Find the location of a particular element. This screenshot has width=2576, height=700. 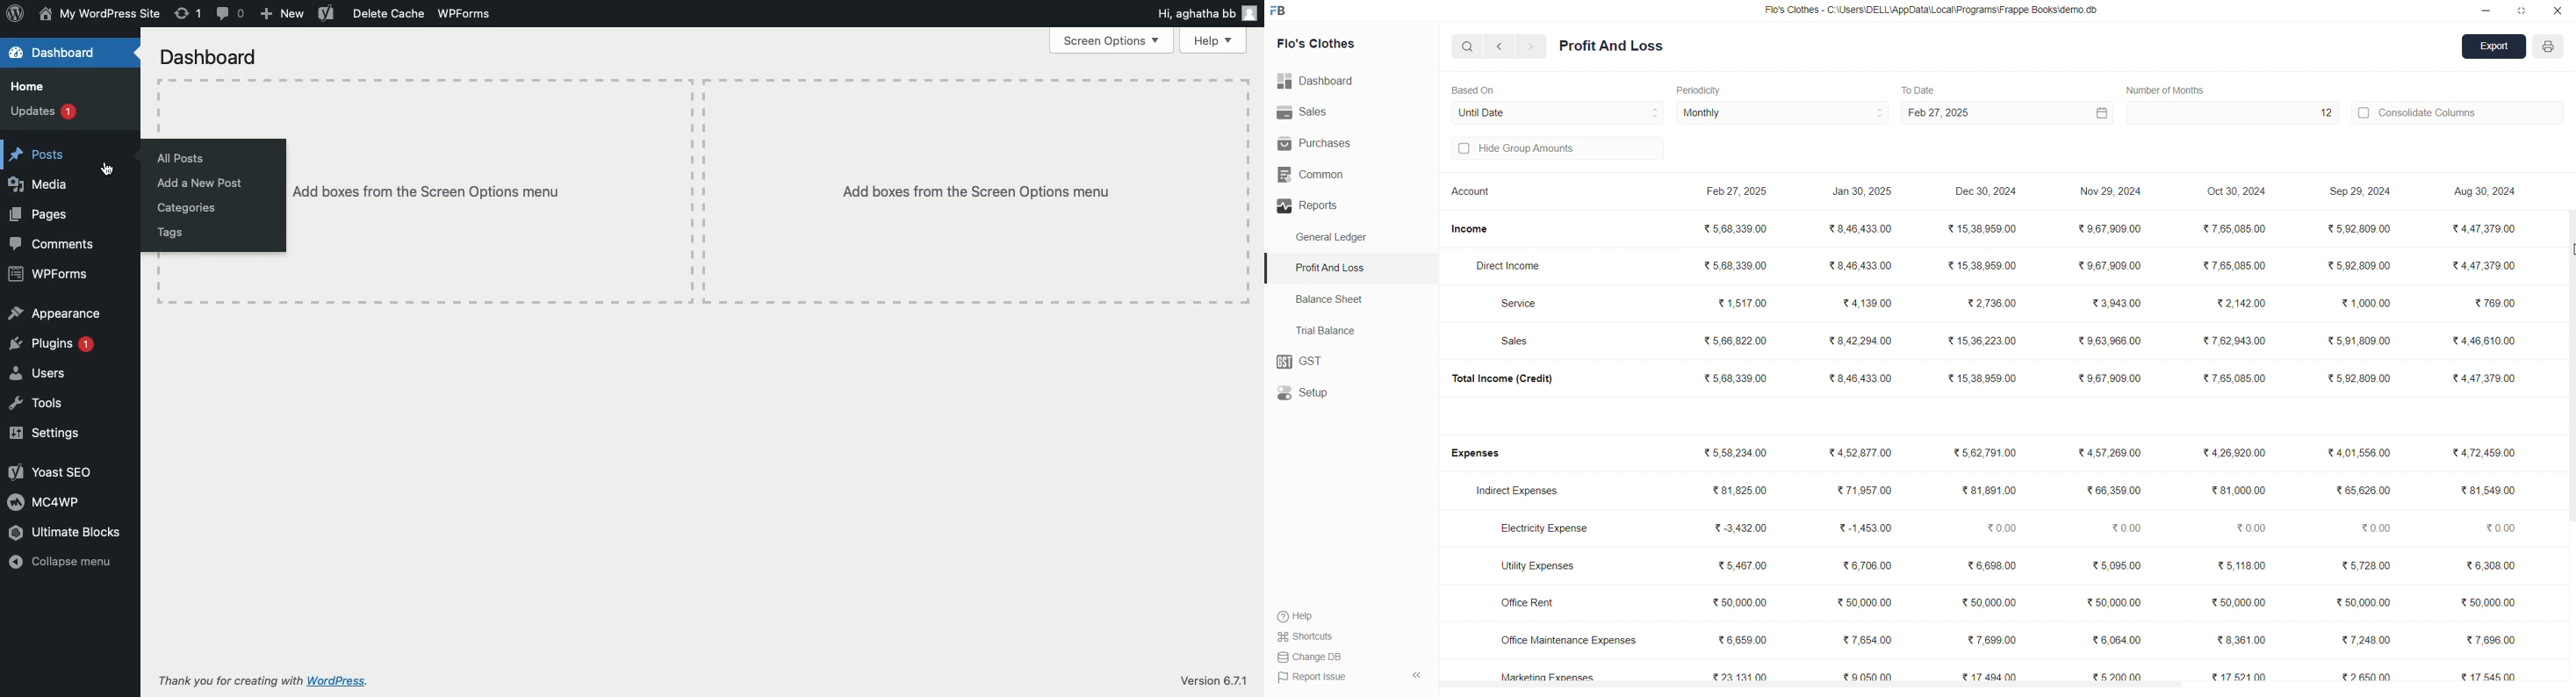

Trial Balance is located at coordinates (1330, 330).